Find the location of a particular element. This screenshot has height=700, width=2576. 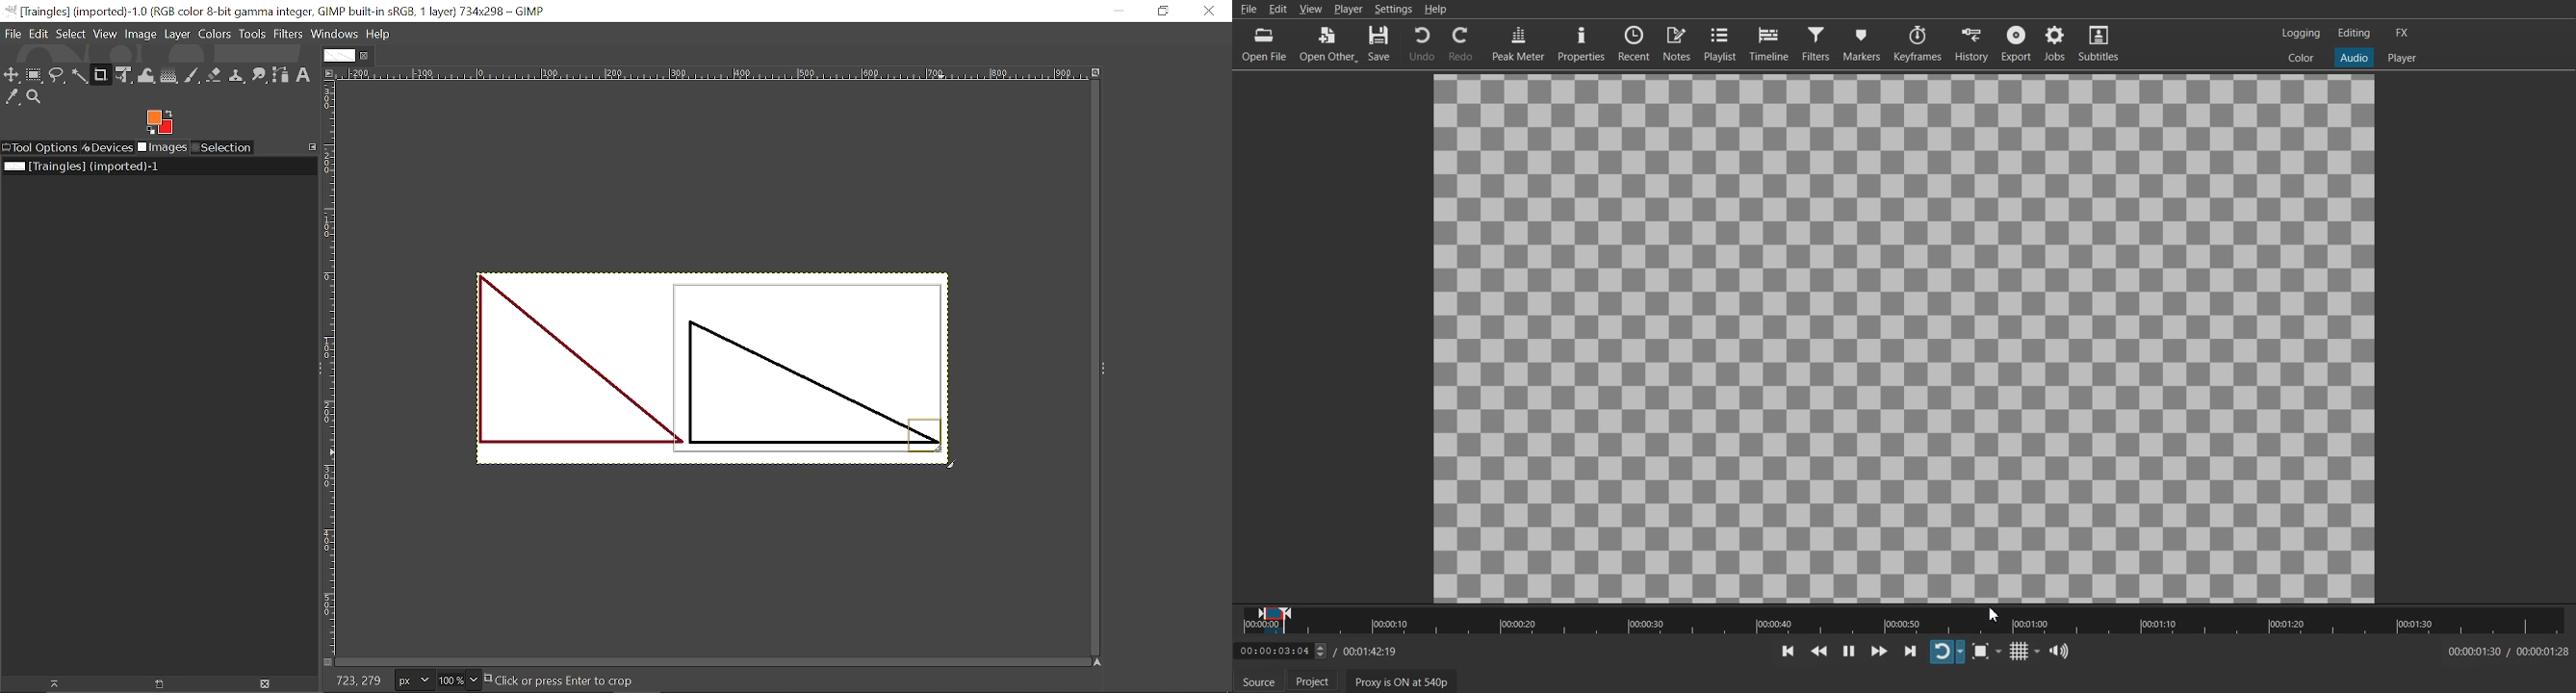

Show the volume control is located at coordinates (2060, 650).